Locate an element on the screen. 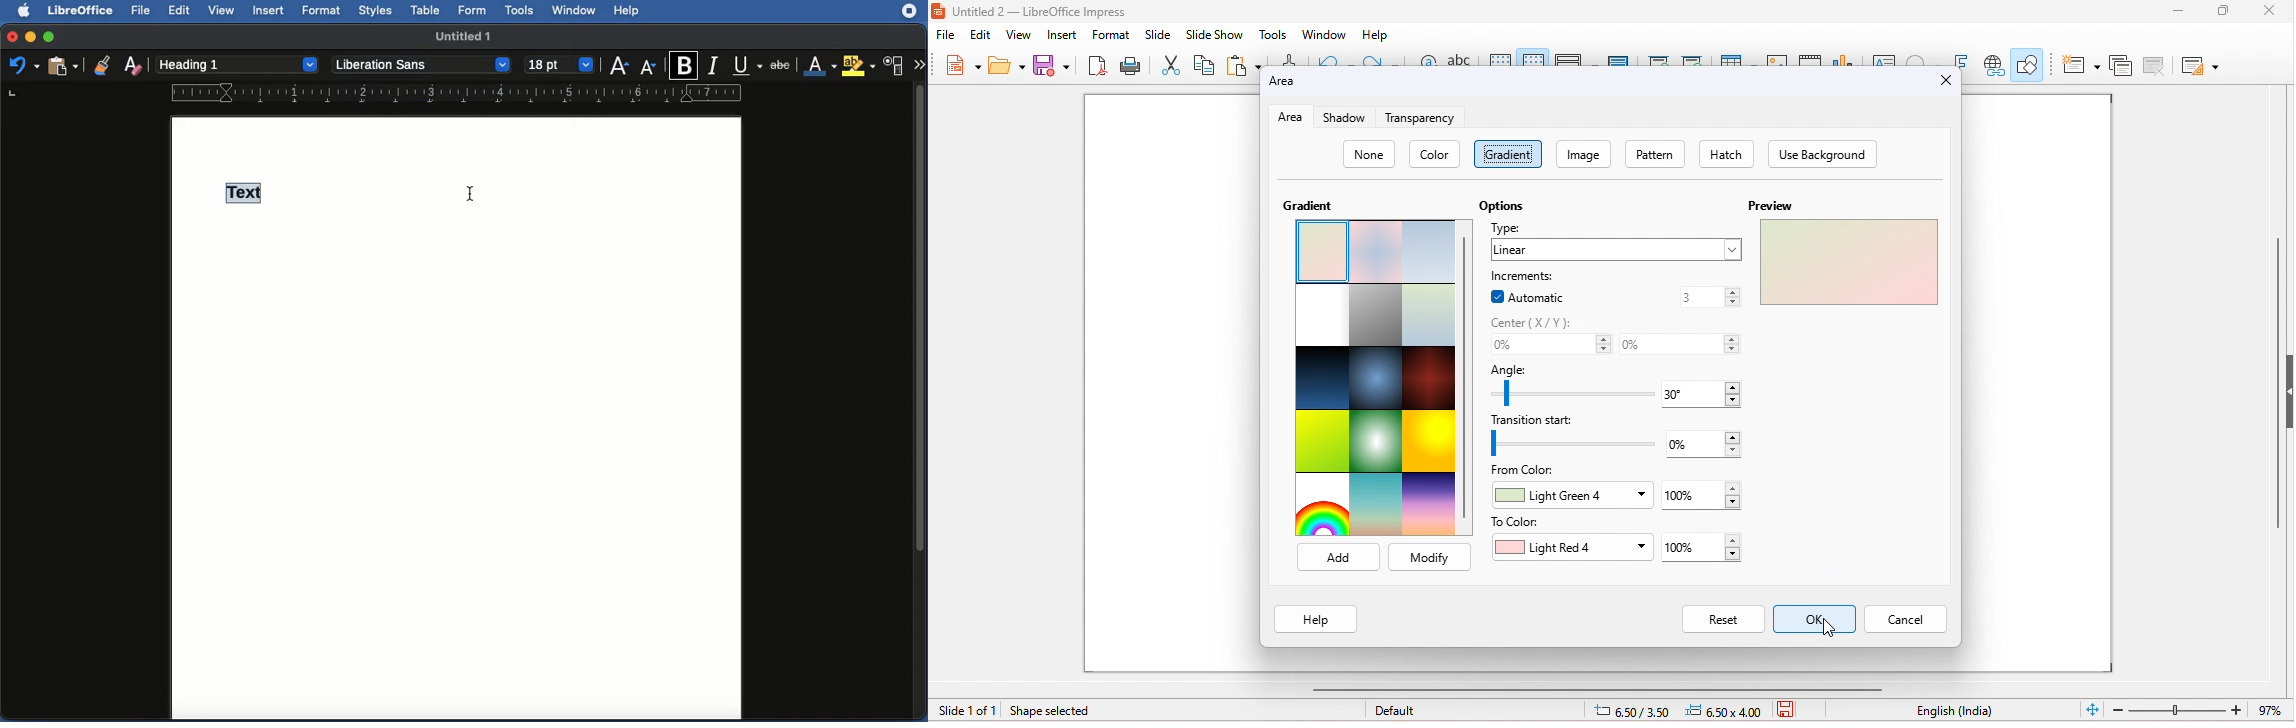  clone is located at coordinates (1290, 58).